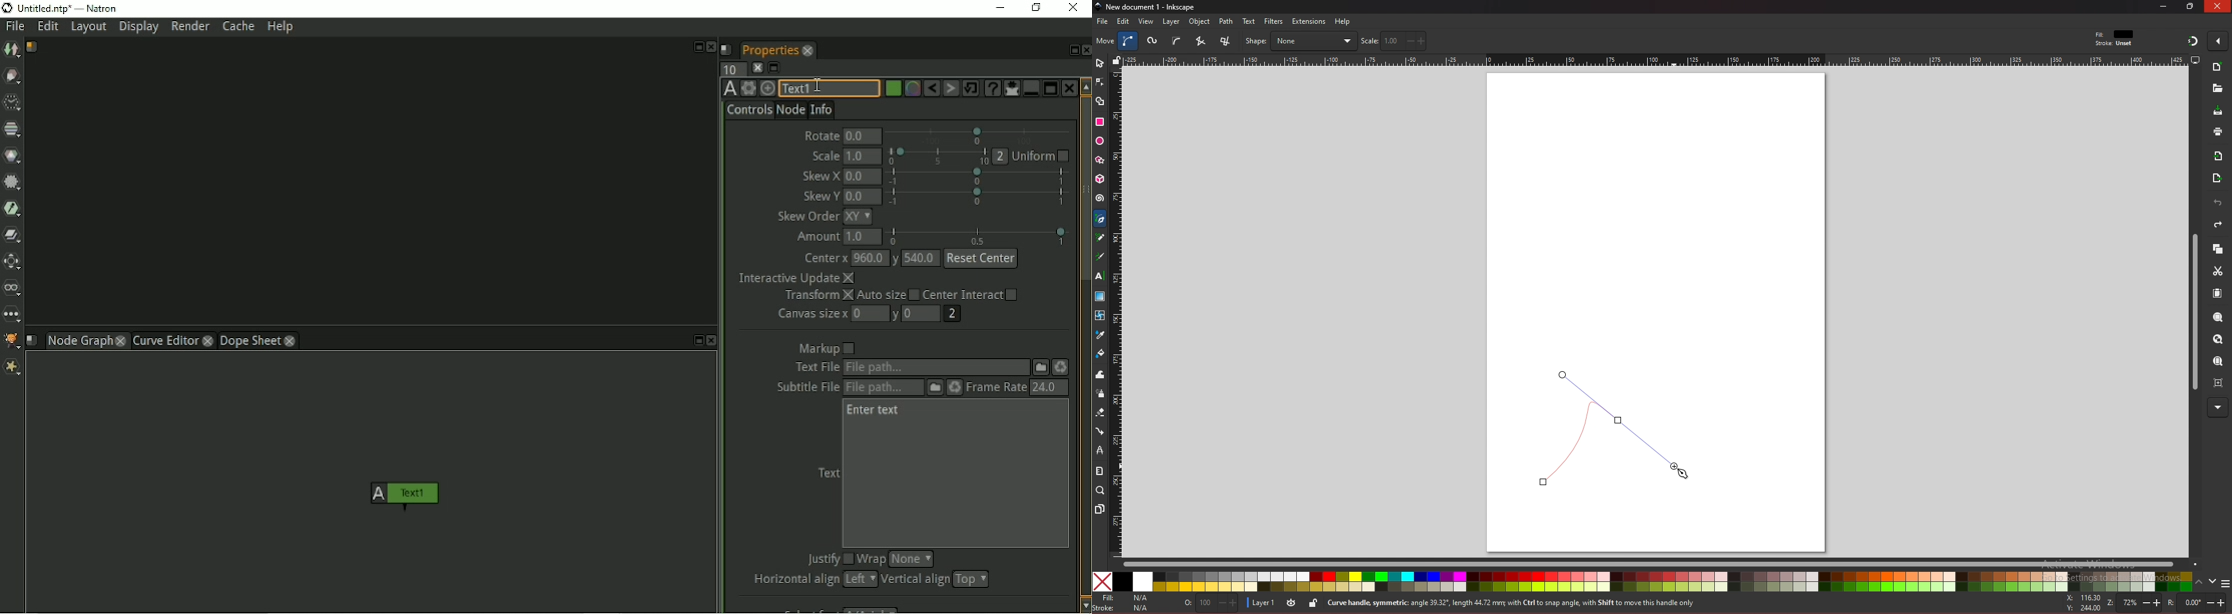 The image size is (2240, 616). Describe the element at coordinates (1102, 219) in the screenshot. I see `pen` at that location.